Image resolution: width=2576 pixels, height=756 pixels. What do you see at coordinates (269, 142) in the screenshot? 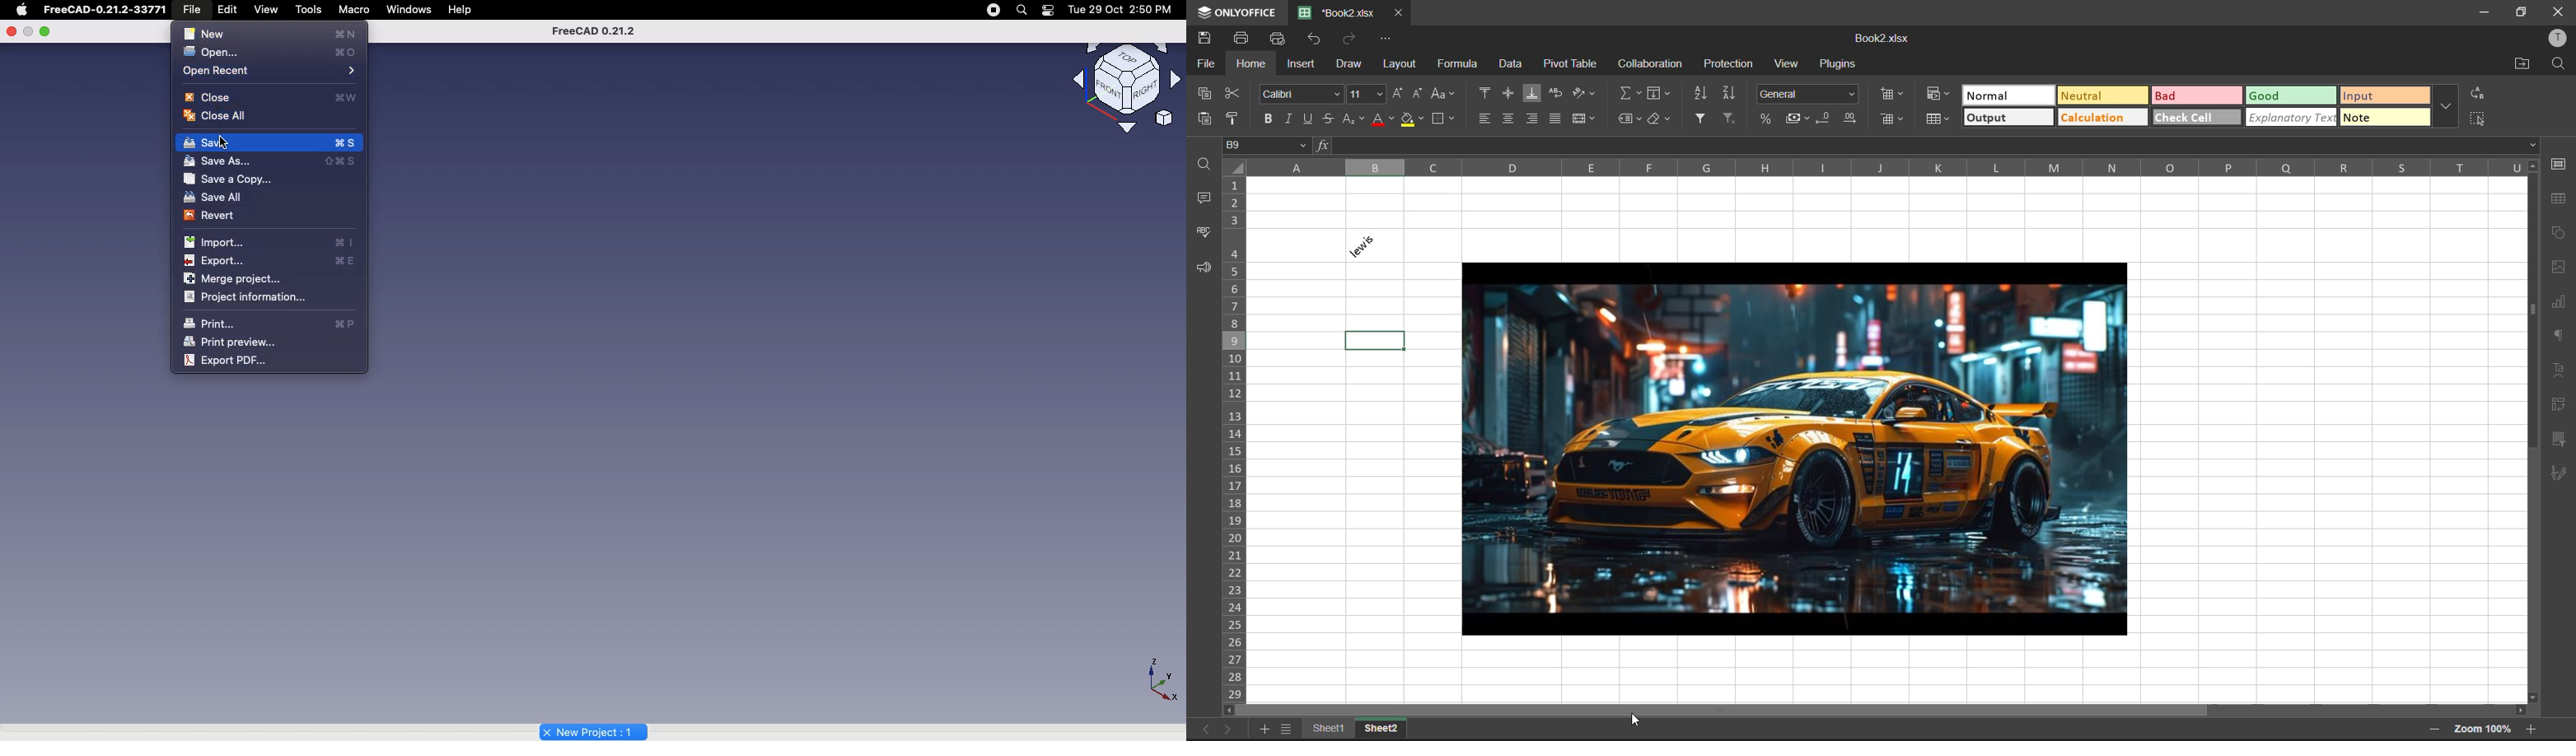
I see `Save ` at bounding box center [269, 142].